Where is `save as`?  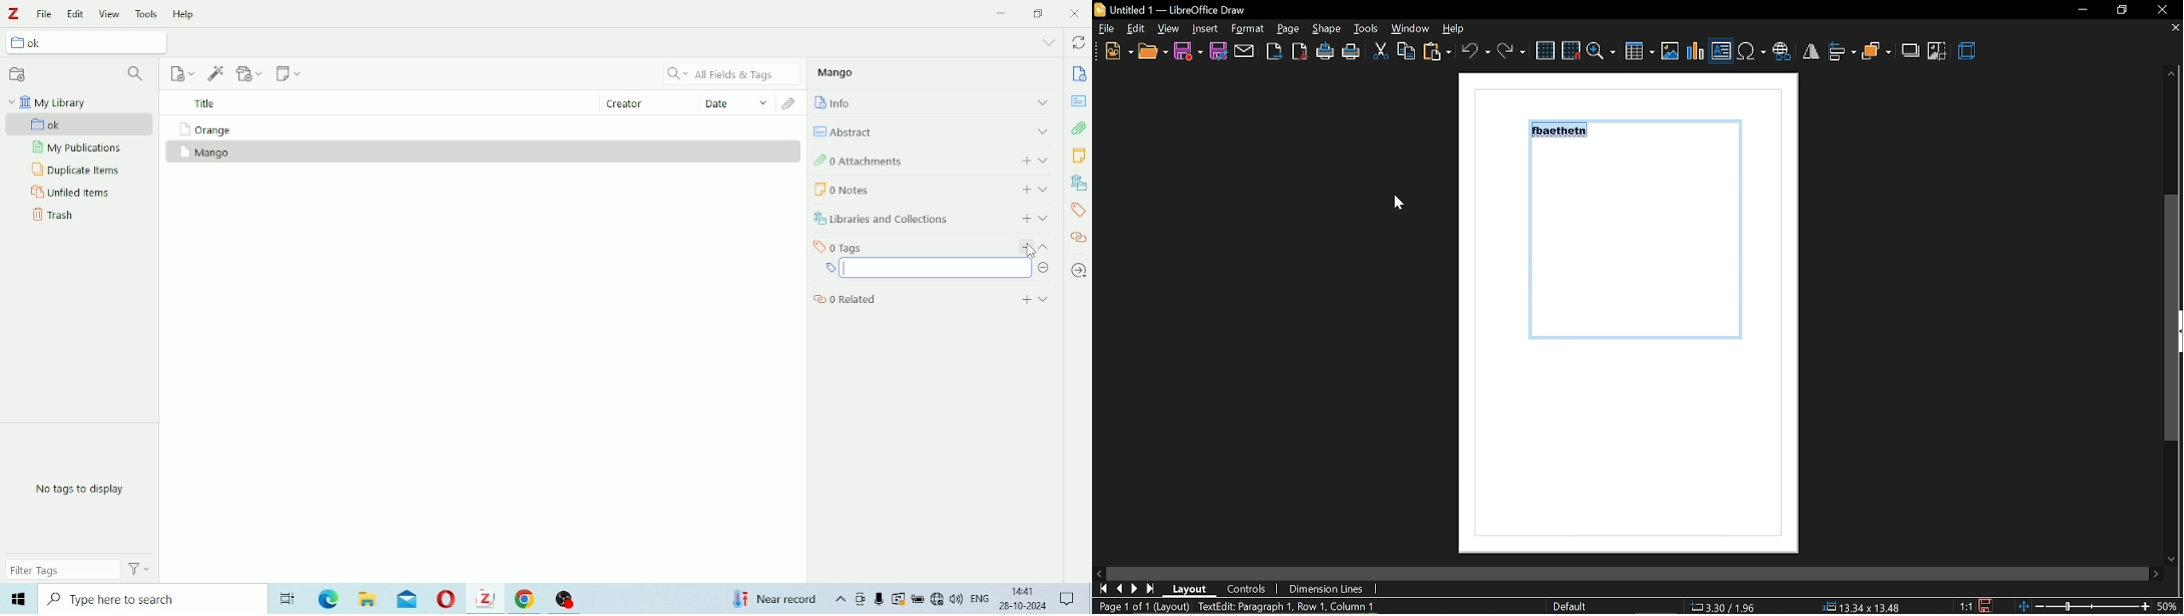 save as is located at coordinates (1217, 50).